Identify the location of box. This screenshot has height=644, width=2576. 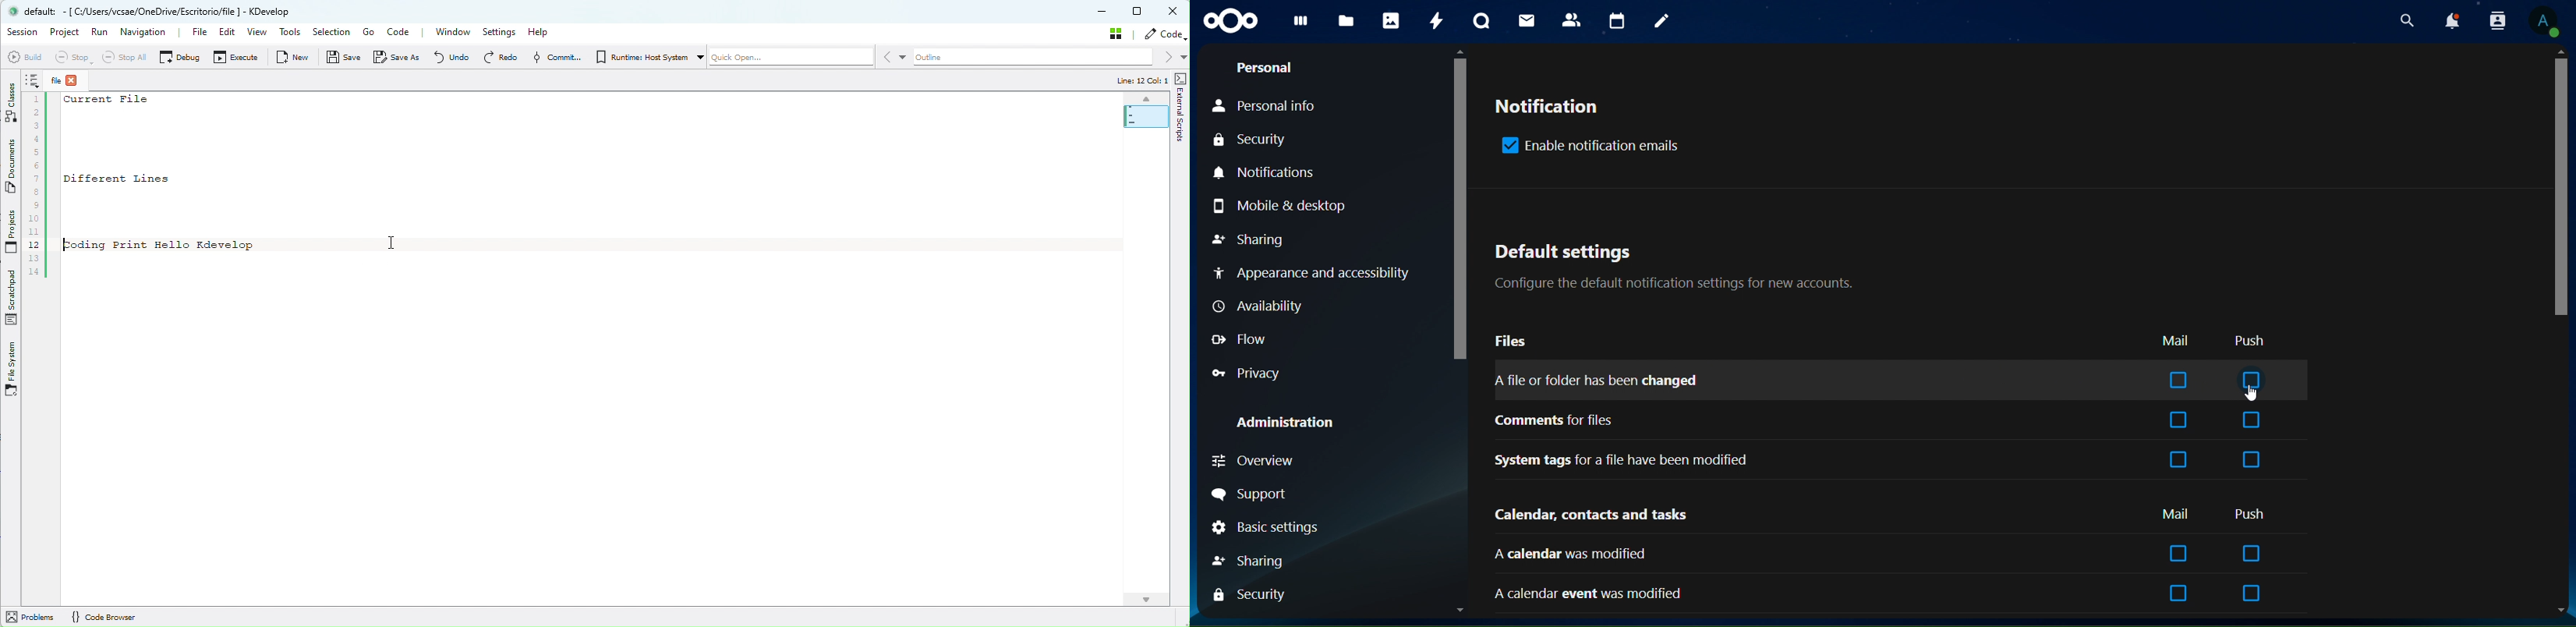
(2178, 381).